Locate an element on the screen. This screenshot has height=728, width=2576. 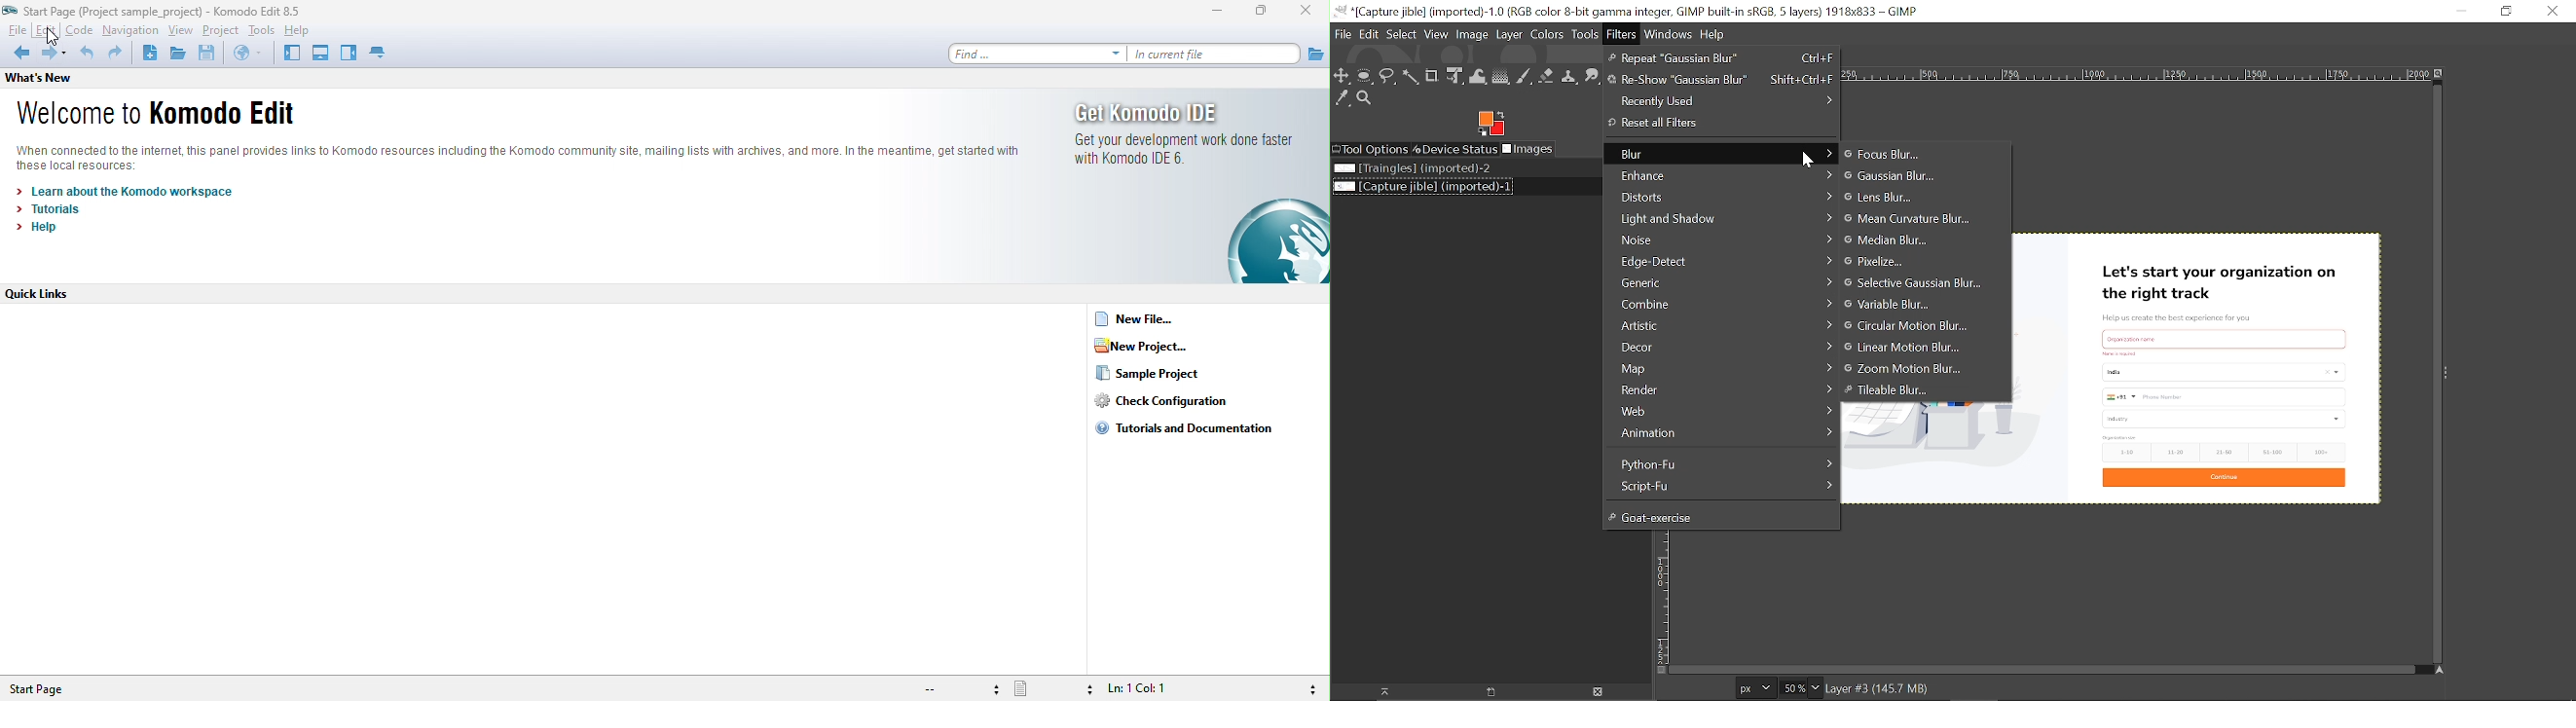
Paintbrush tool is located at coordinates (1524, 76).